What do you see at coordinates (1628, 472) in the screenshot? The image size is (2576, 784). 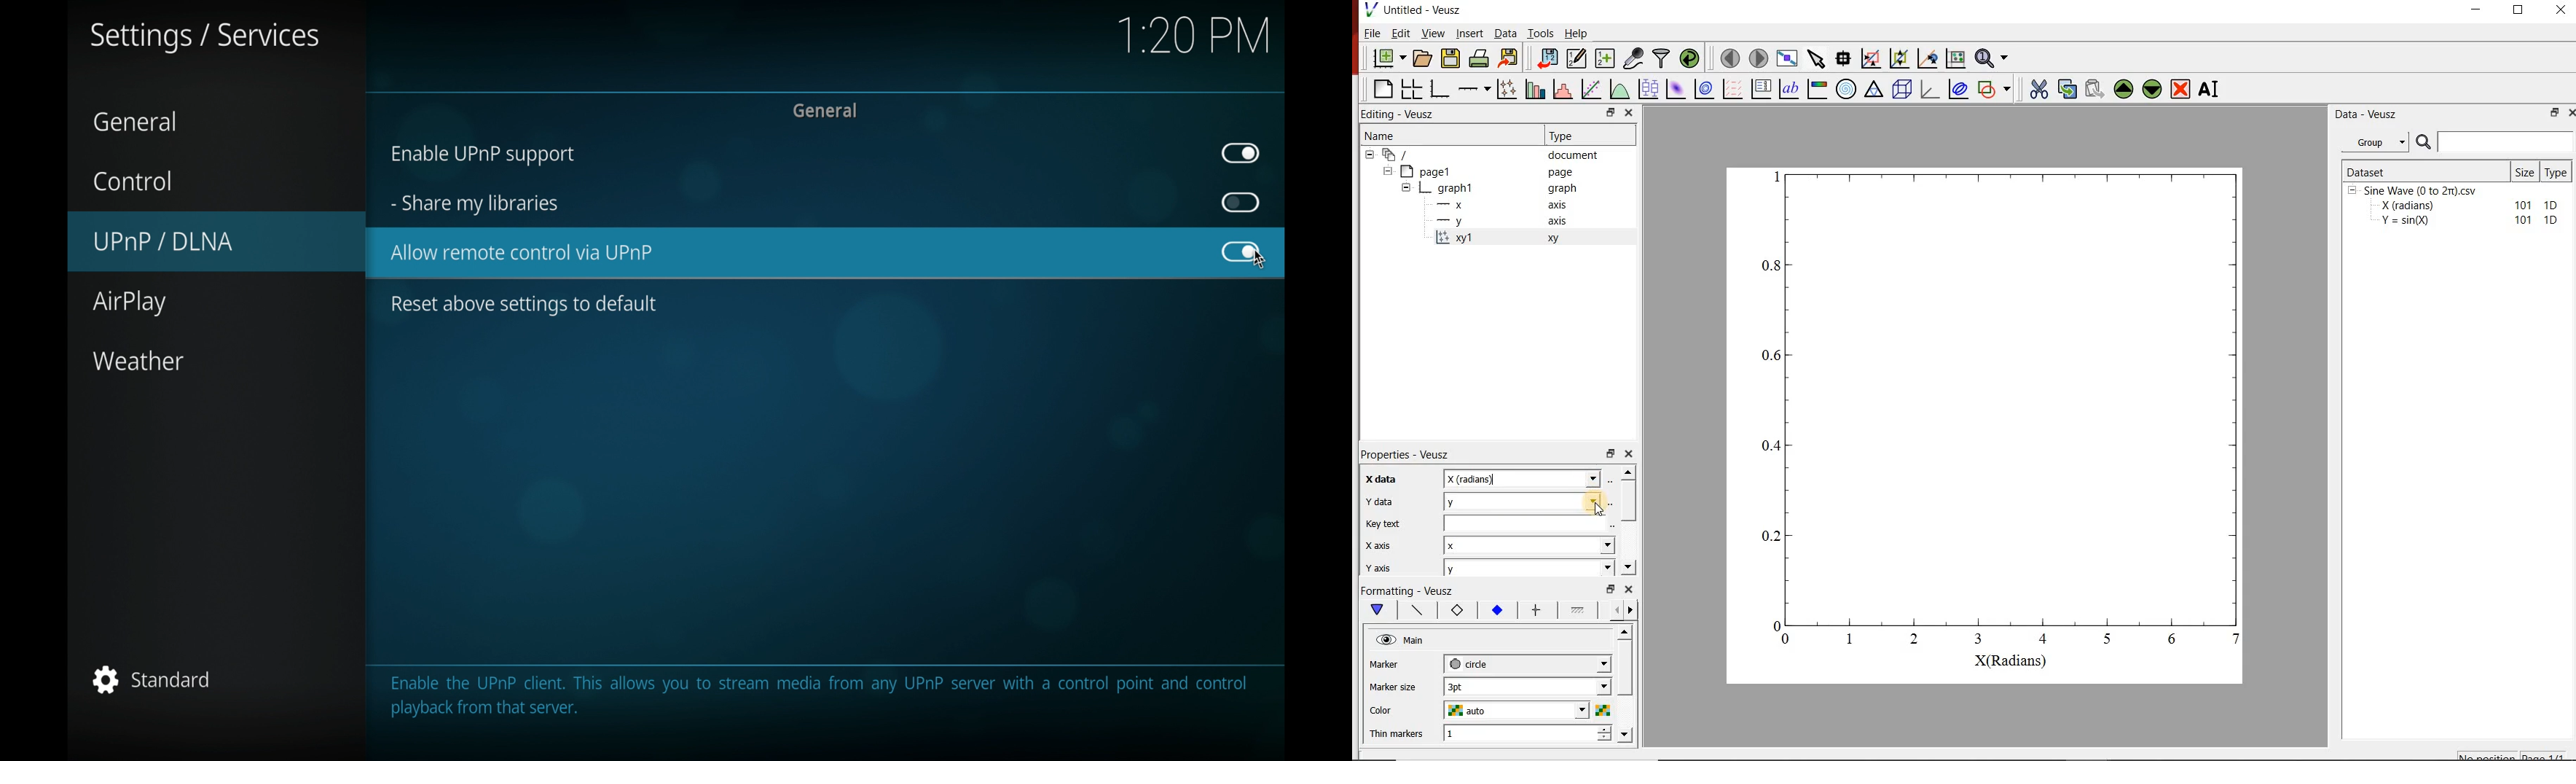 I see `Up` at bounding box center [1628, 472].